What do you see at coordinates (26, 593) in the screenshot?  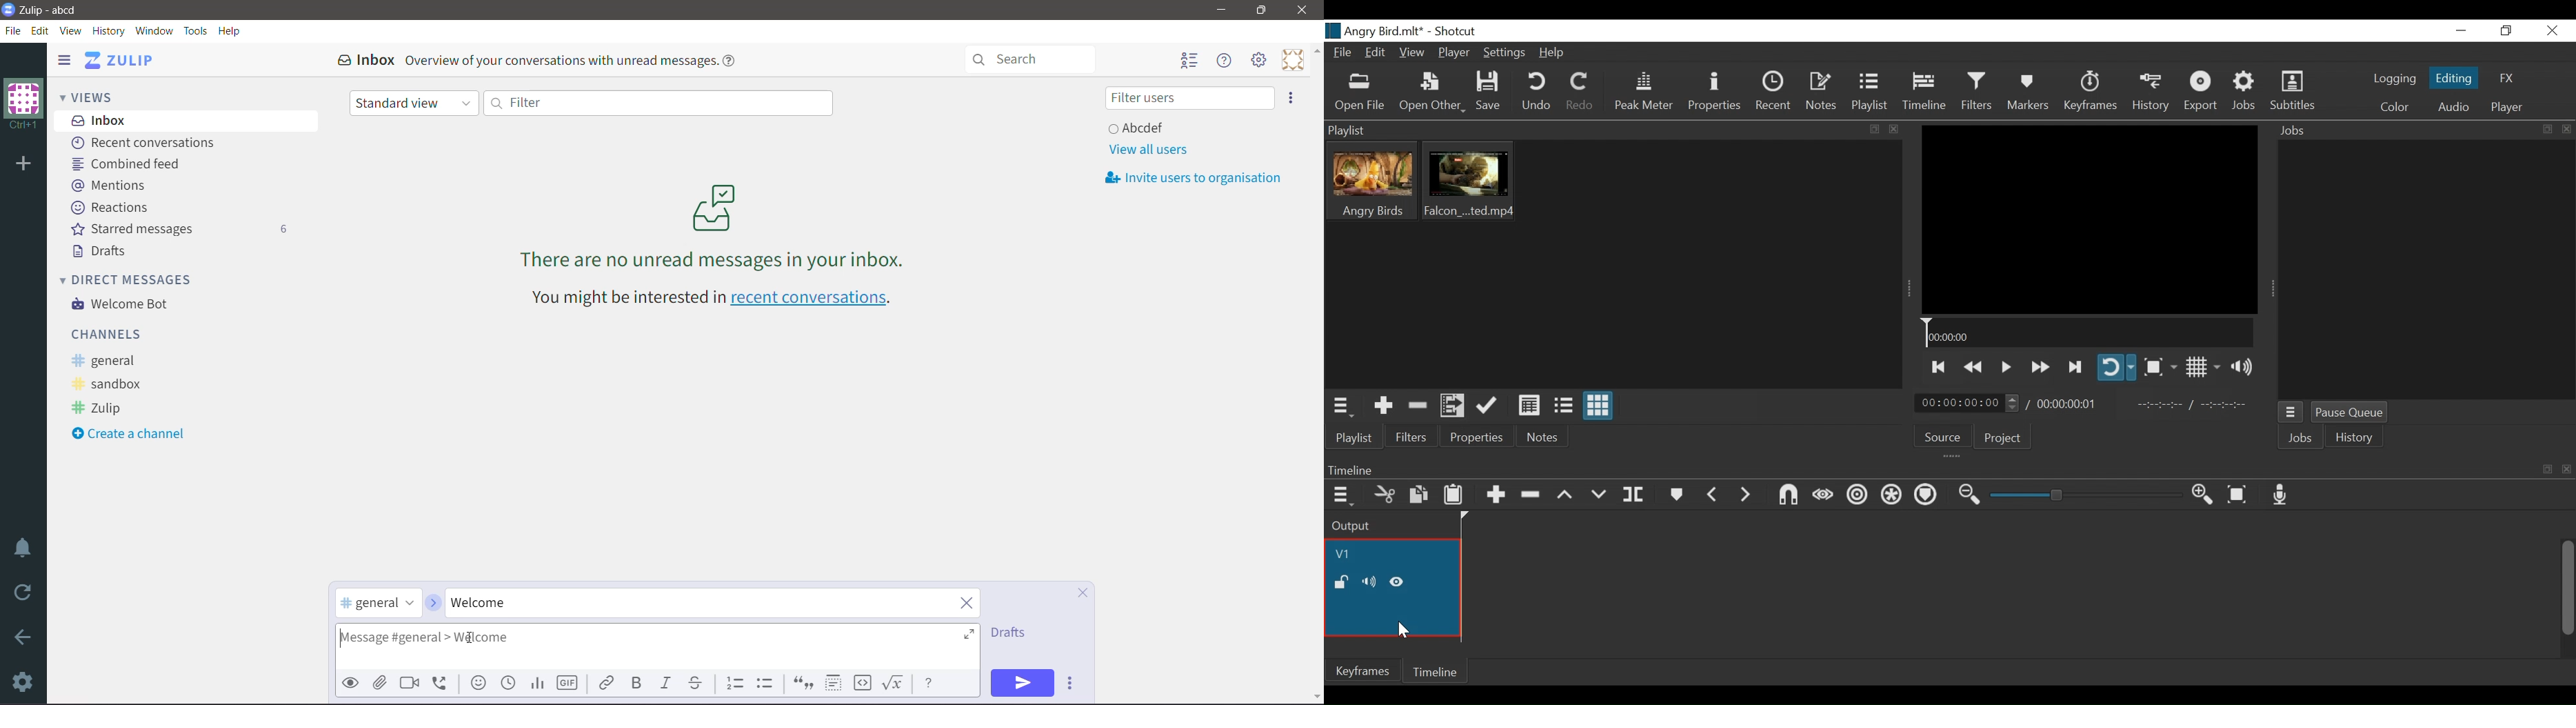 I see `Reload` at bounding box center [26, 593].